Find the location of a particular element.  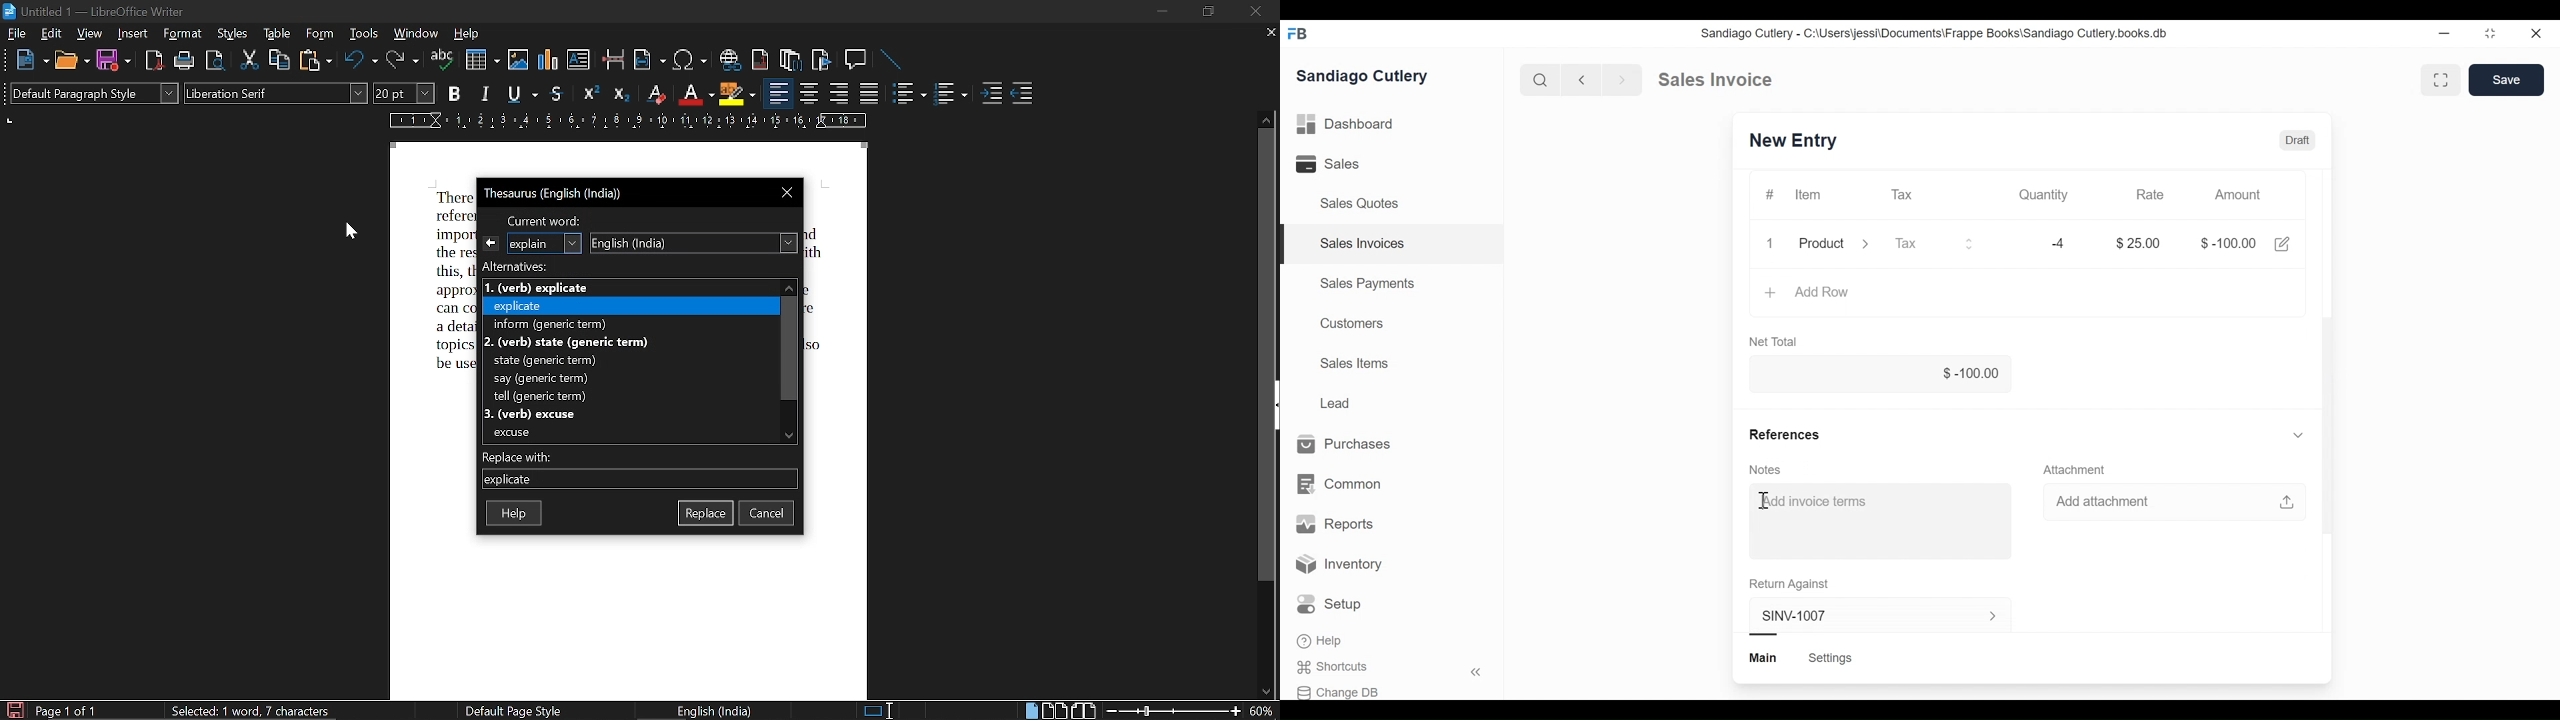

close is located at coordinates (1253, 12).